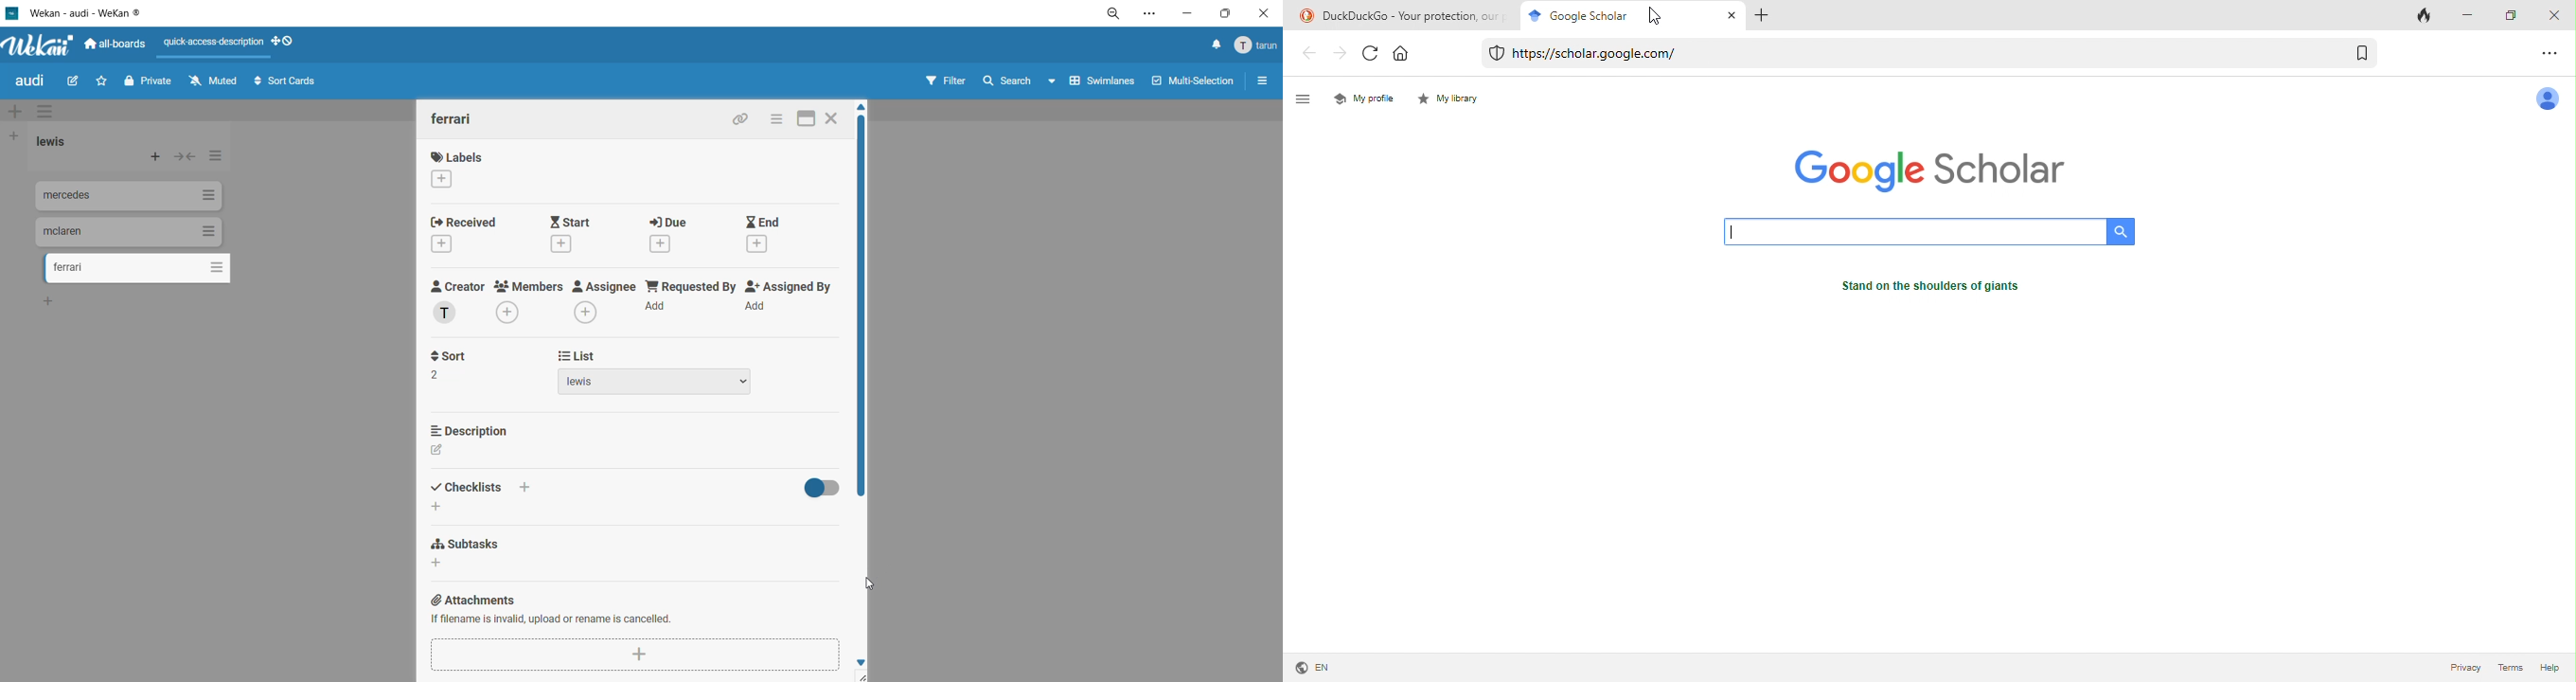 This screenshot has height=700, width=2576. I want to click on minimize, so click(1186, 15).